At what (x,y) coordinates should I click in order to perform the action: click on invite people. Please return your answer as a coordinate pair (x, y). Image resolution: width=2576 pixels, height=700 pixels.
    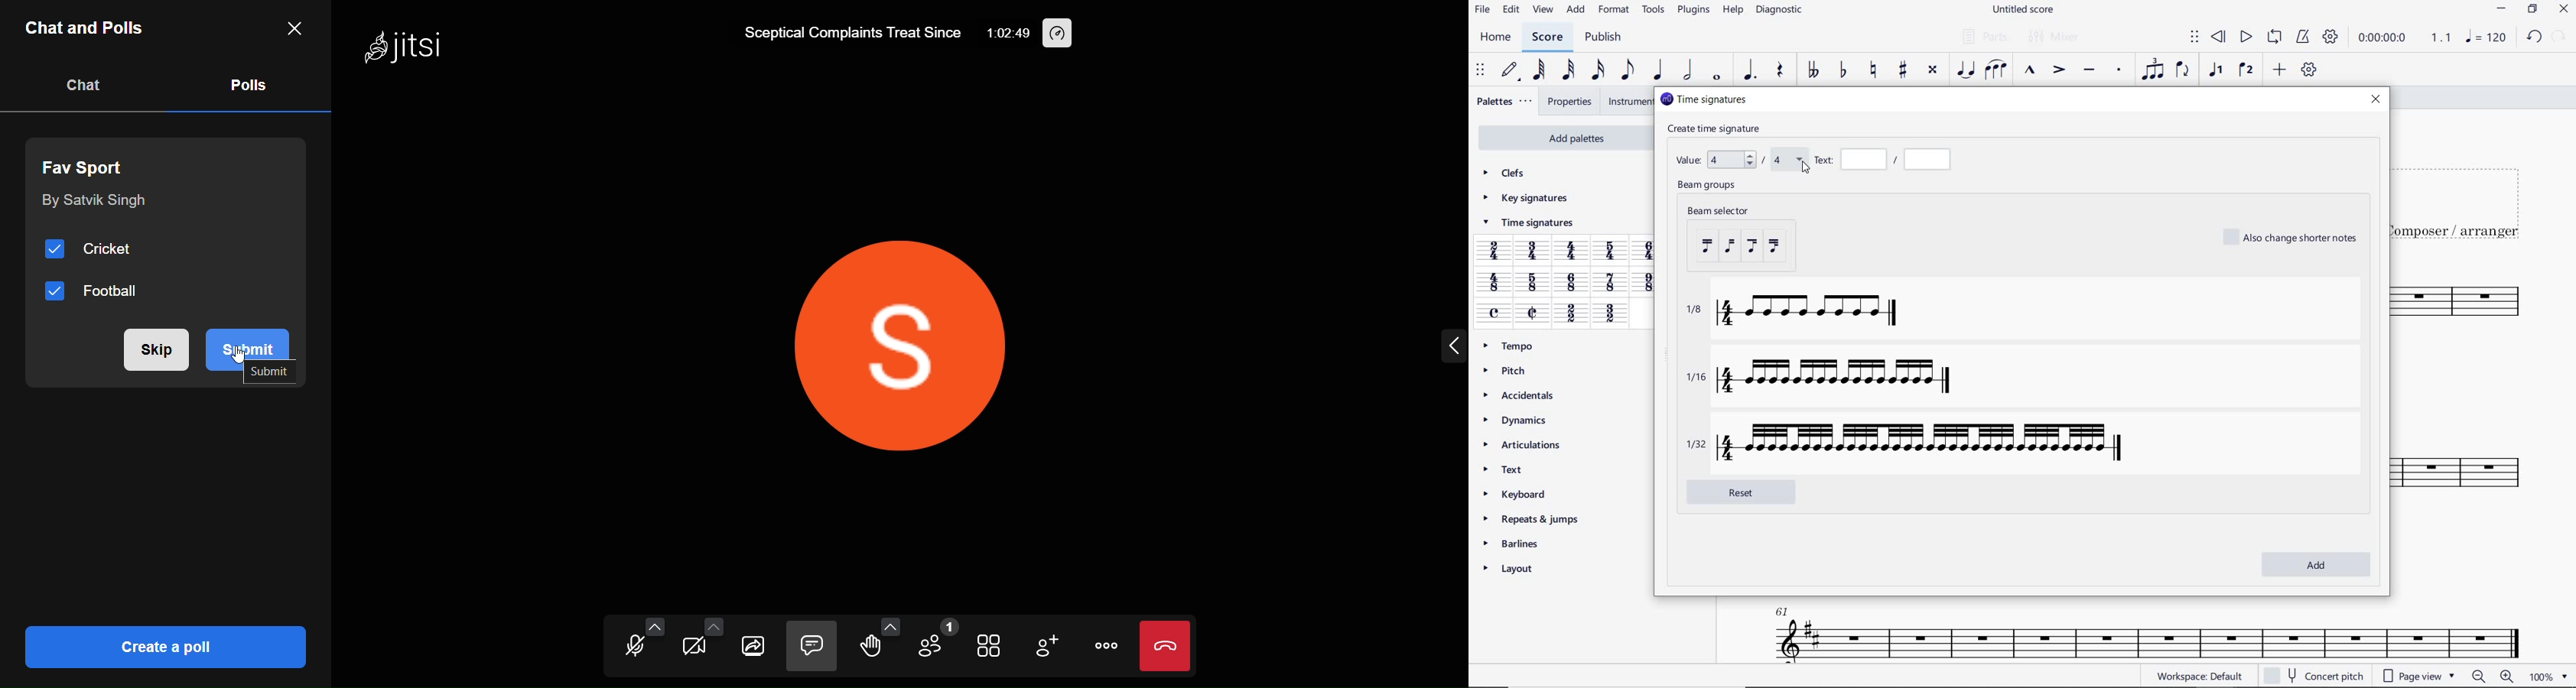
    Looking at the image, I should click on (1046, 647).